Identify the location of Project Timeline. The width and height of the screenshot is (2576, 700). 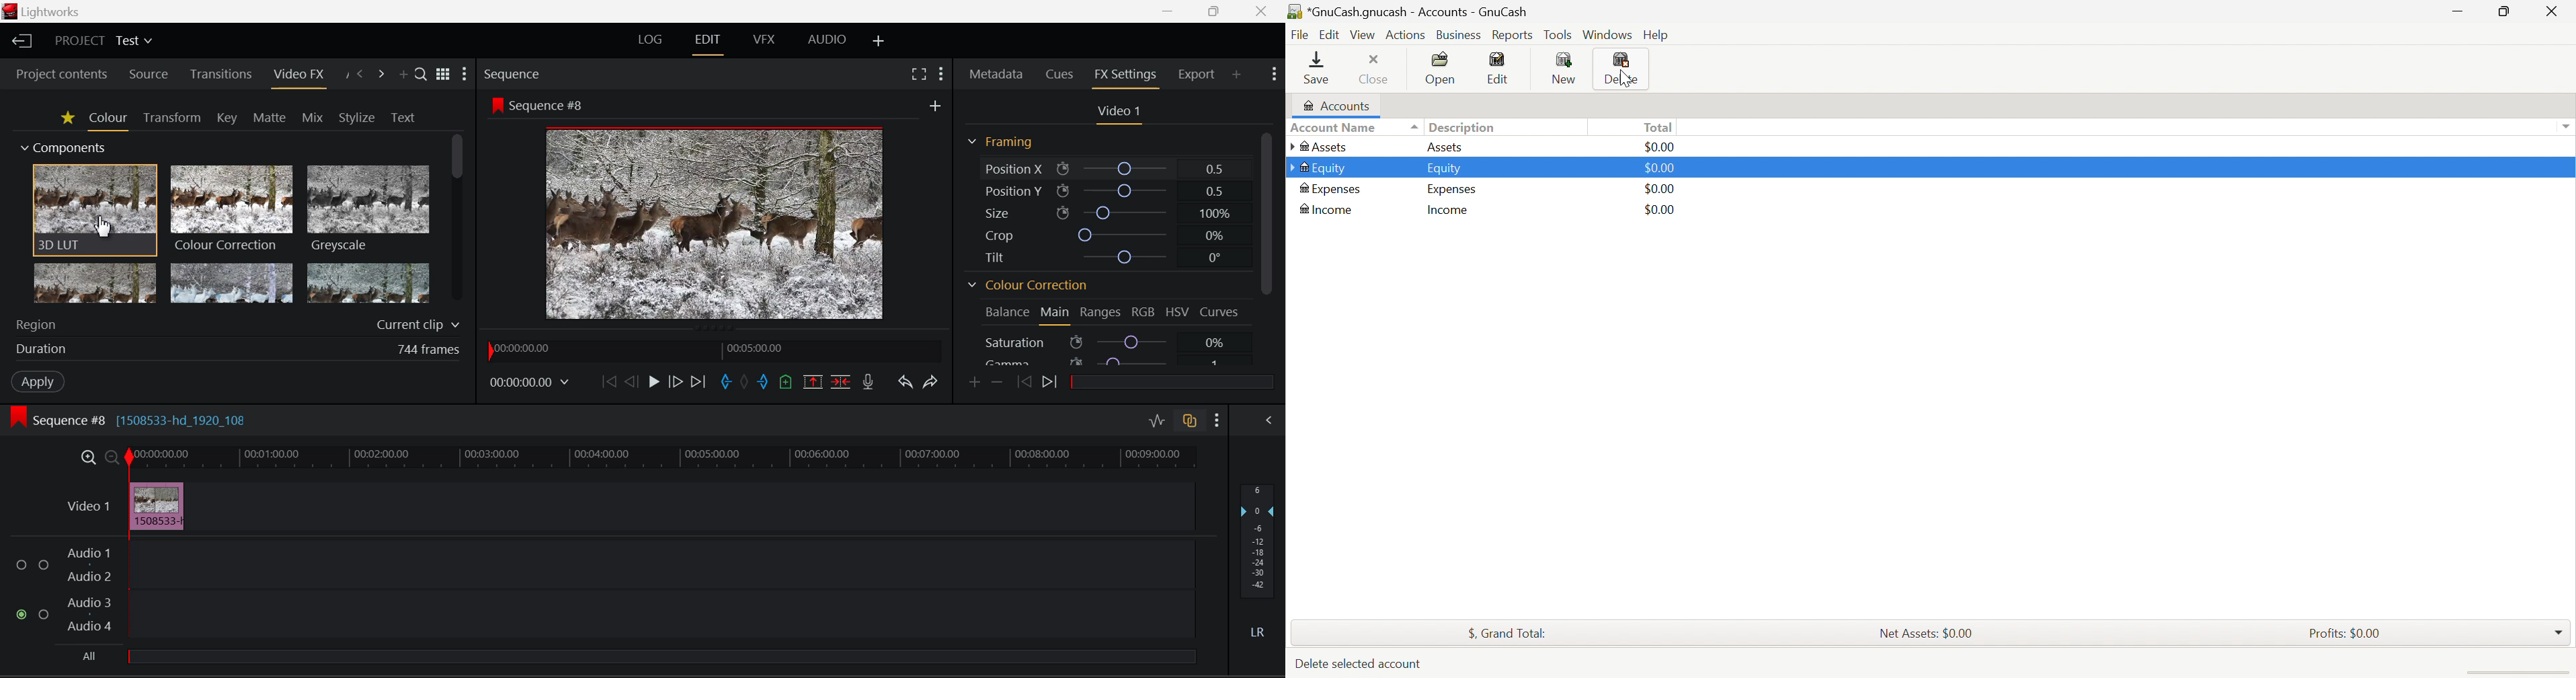
(664, 459).